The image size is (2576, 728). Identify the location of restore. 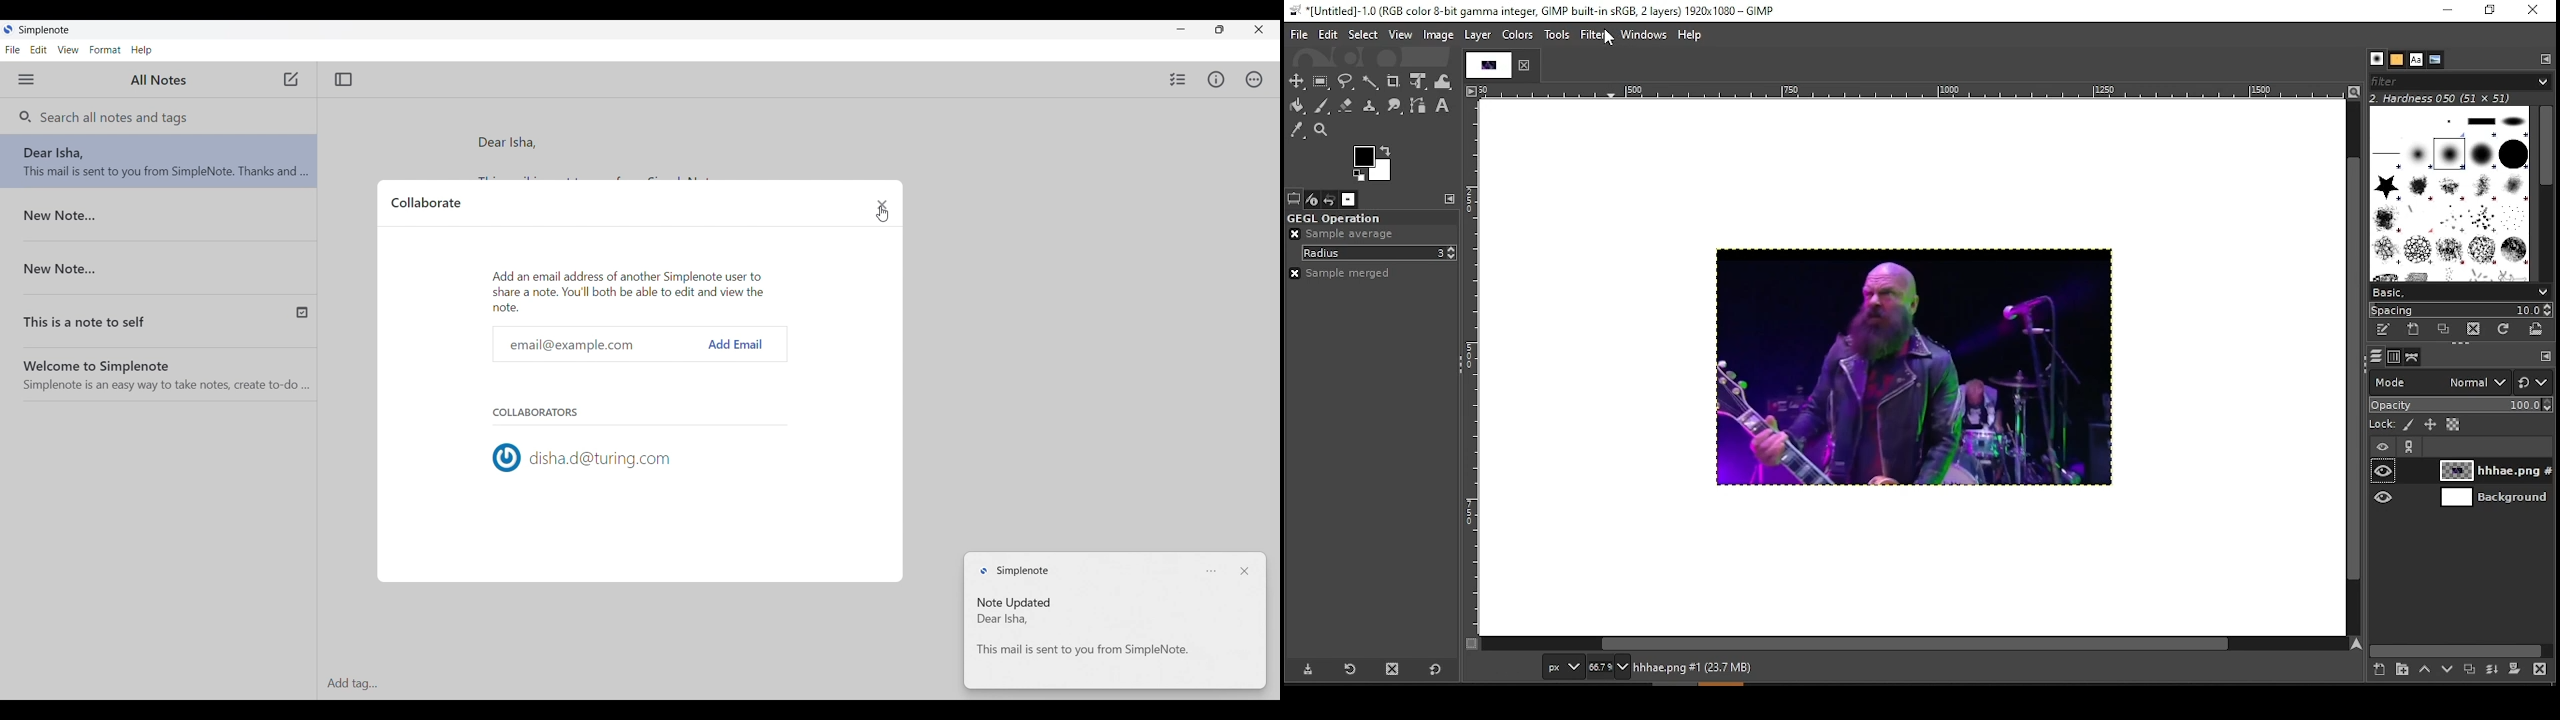
(2487, 12).